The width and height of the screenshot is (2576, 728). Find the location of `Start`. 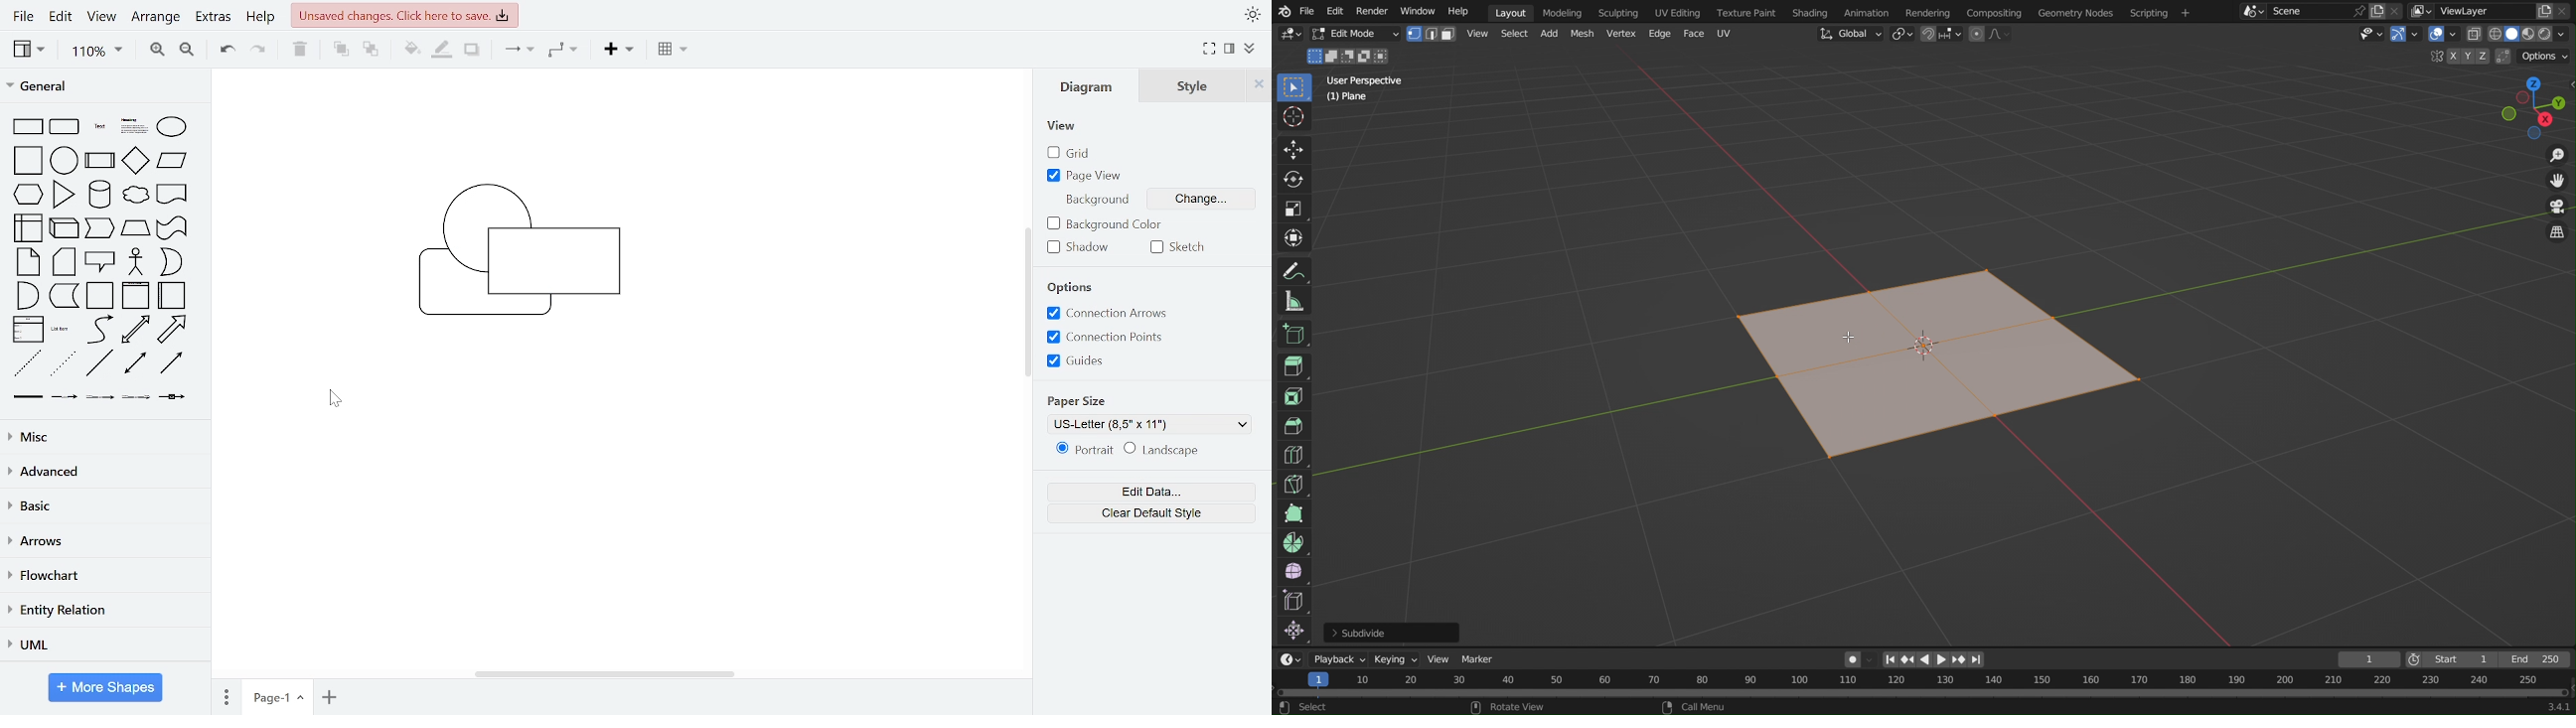

Start is located at coordinates (2446, 659).